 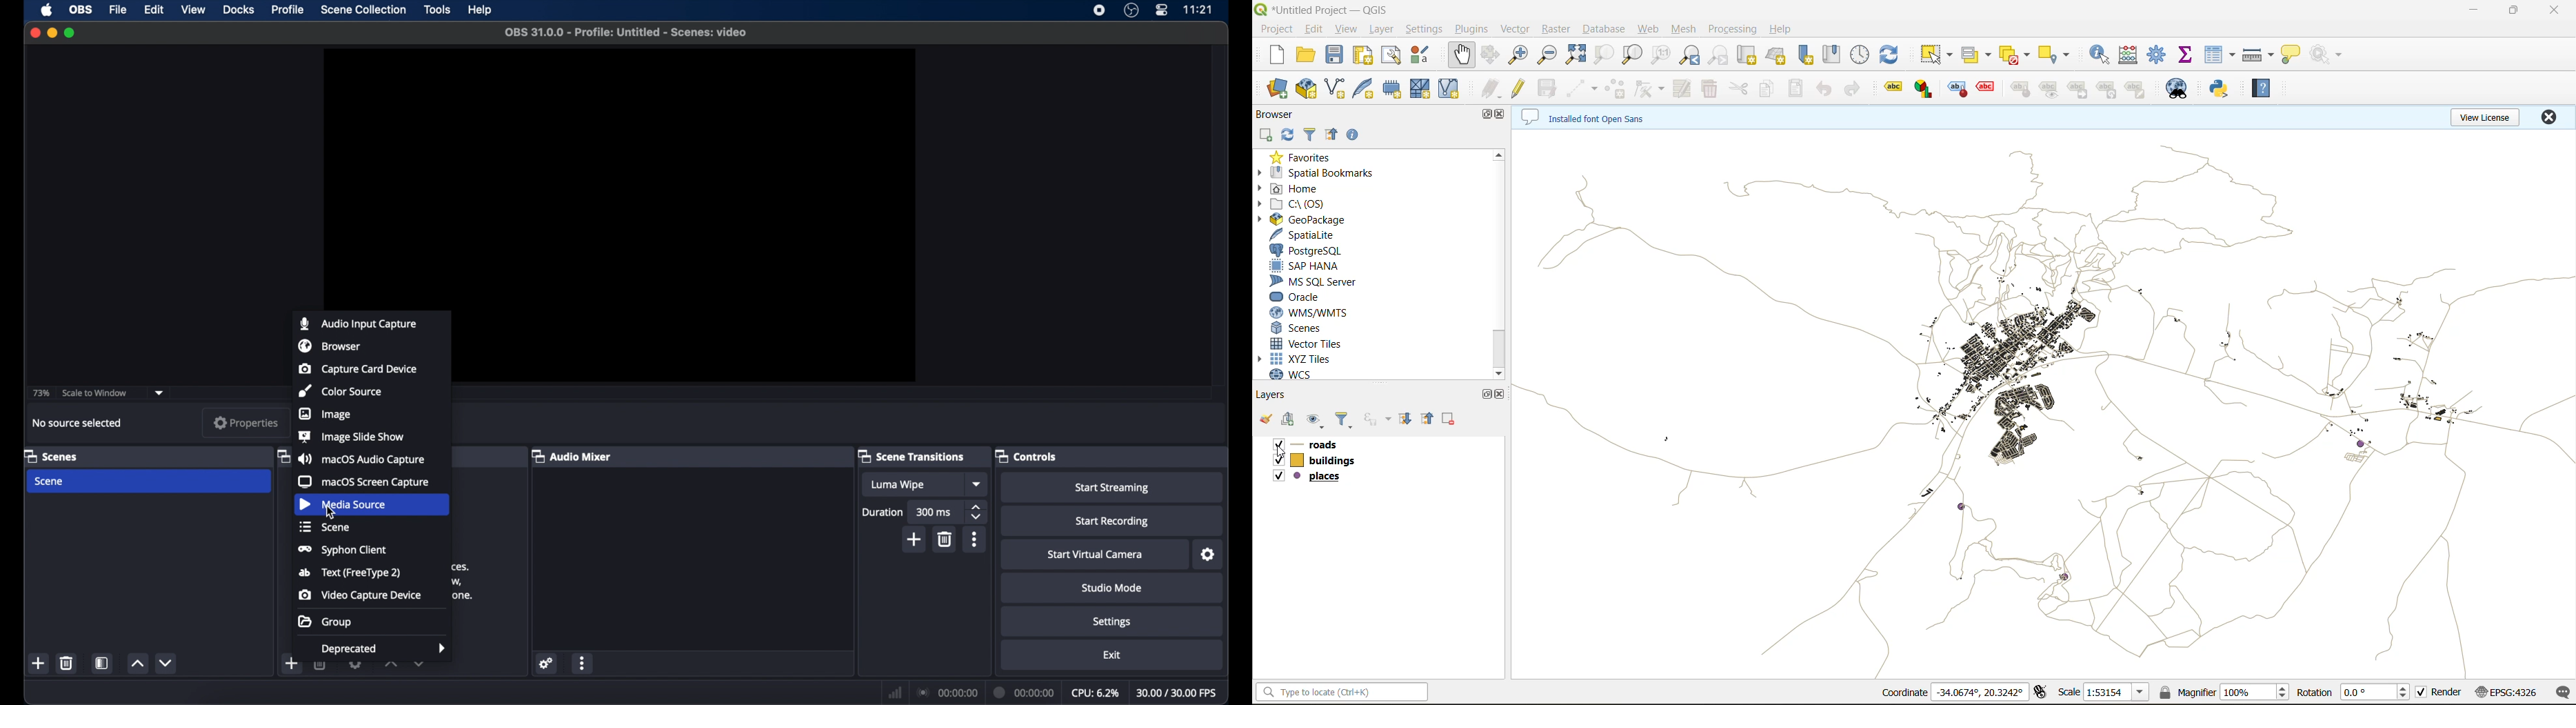 What do you see at coordinates (95, 393) in the screenshot?
I see `scale to window` at bounding box center [95, 393].